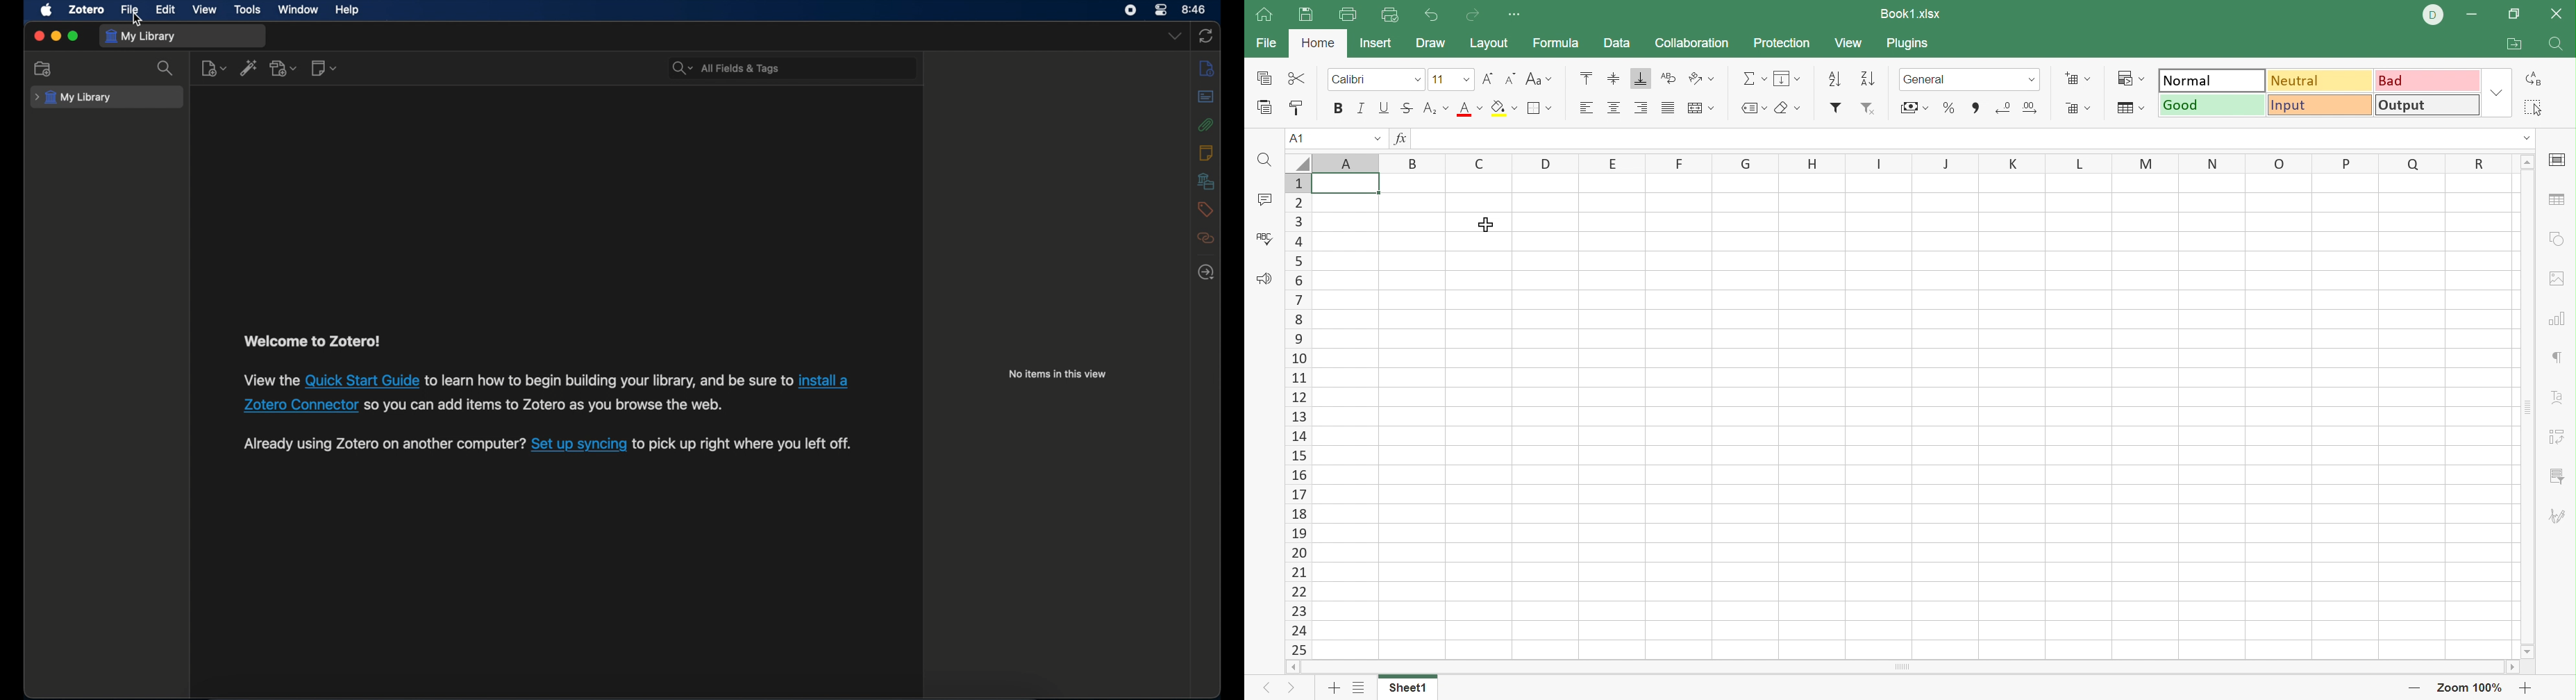  Describe the element at coordinates (1836, 77) in the screenshot. I see `Ascending order` at that location.